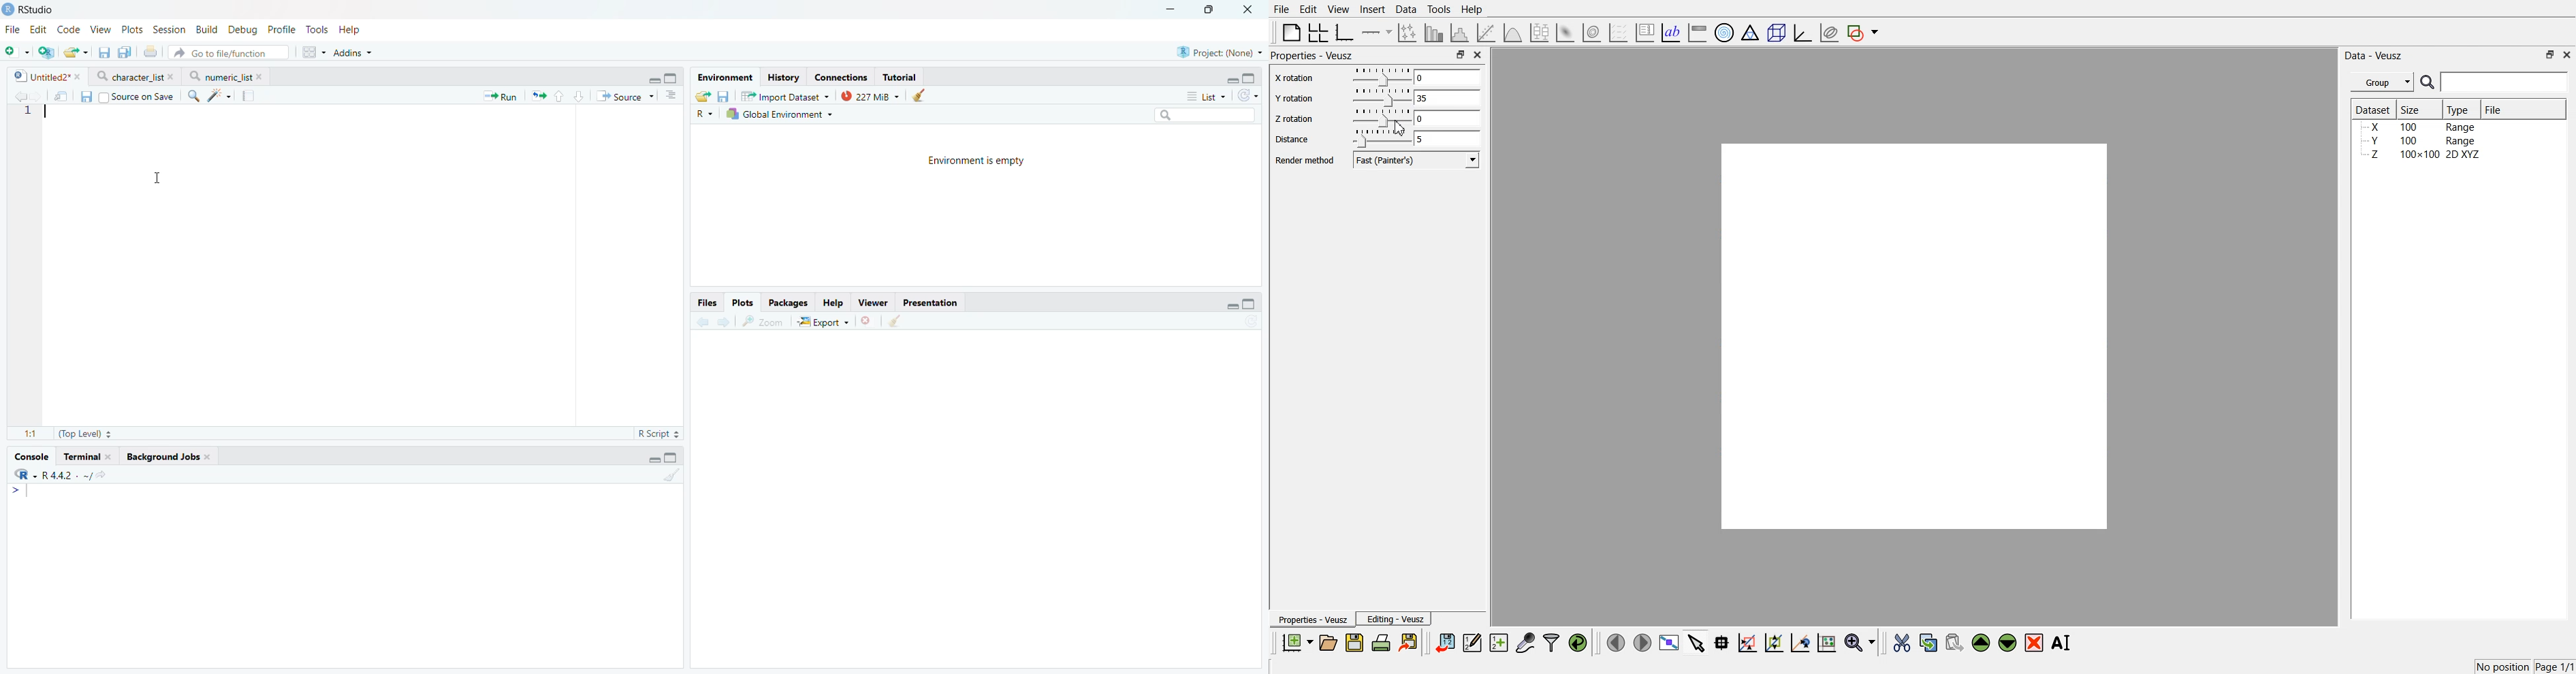 The image size is (2576, 700). What do you see at coordinates (1250, 303) in the screenshot?
I see `Full height` at bounding box center [1250, 303].